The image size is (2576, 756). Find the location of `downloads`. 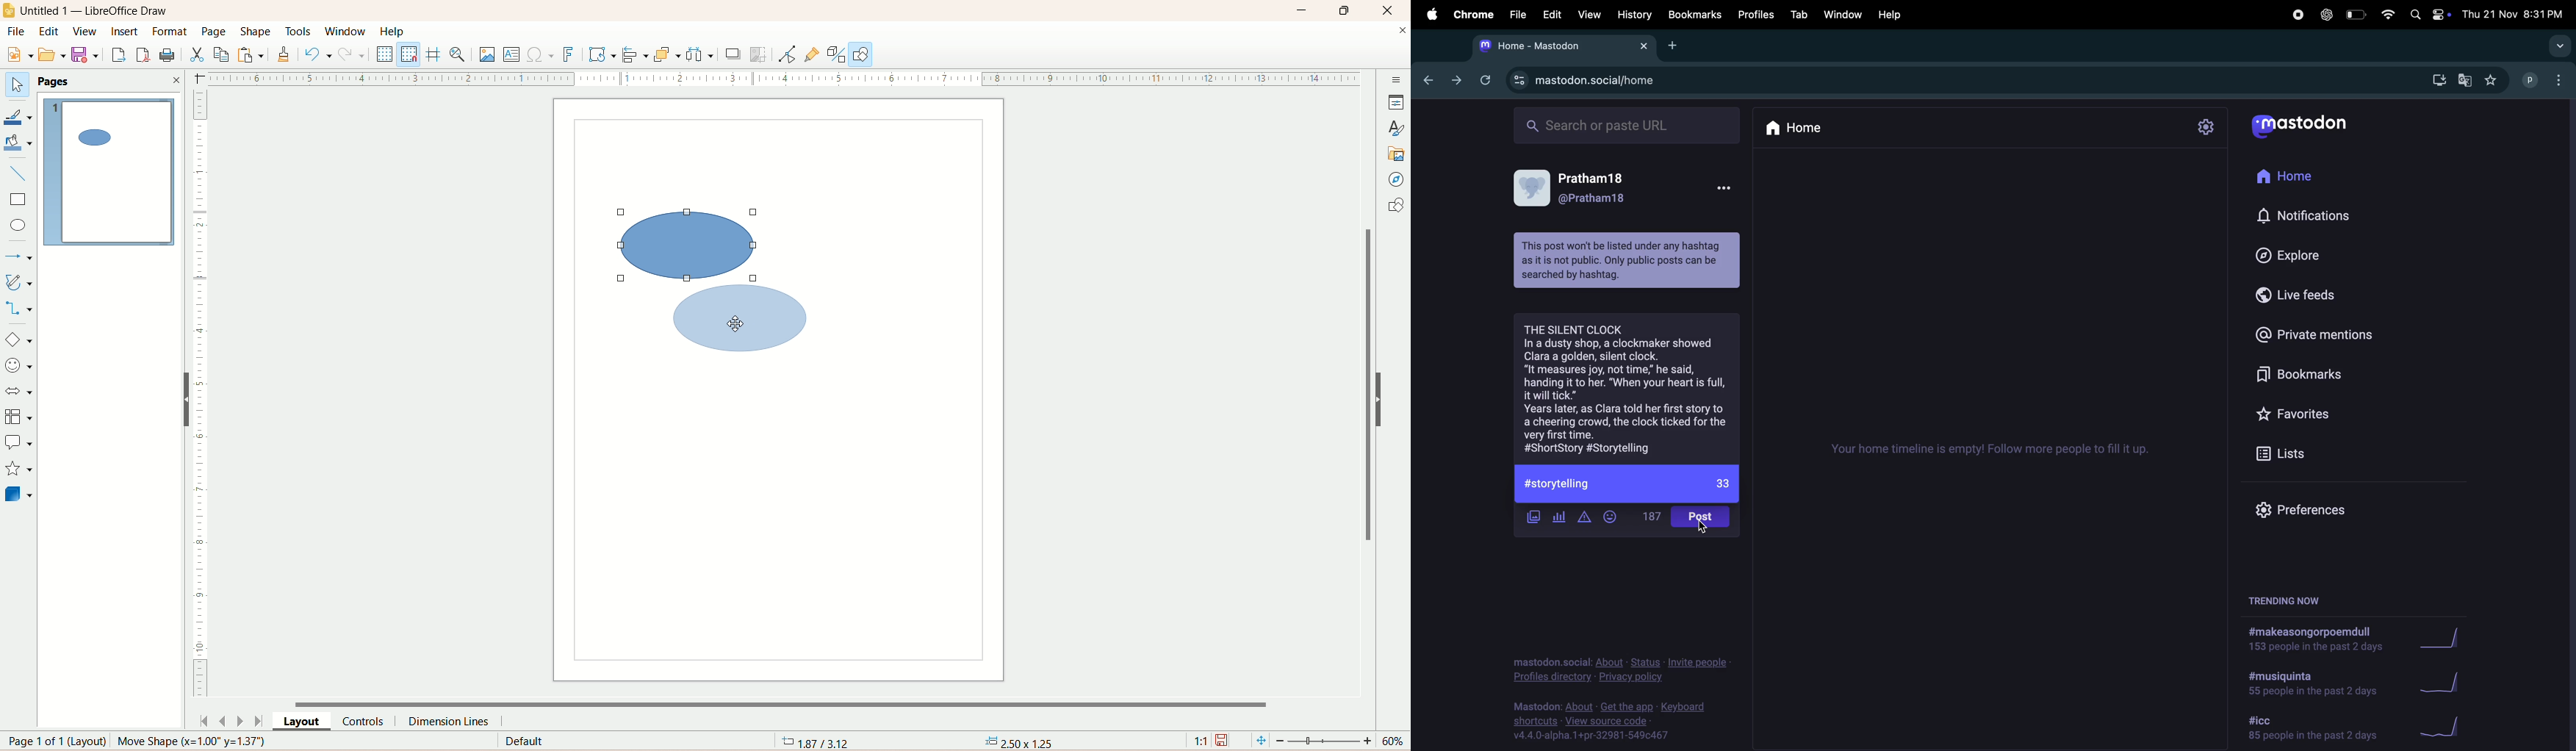

downloads is located at coordinates (2435, 81).